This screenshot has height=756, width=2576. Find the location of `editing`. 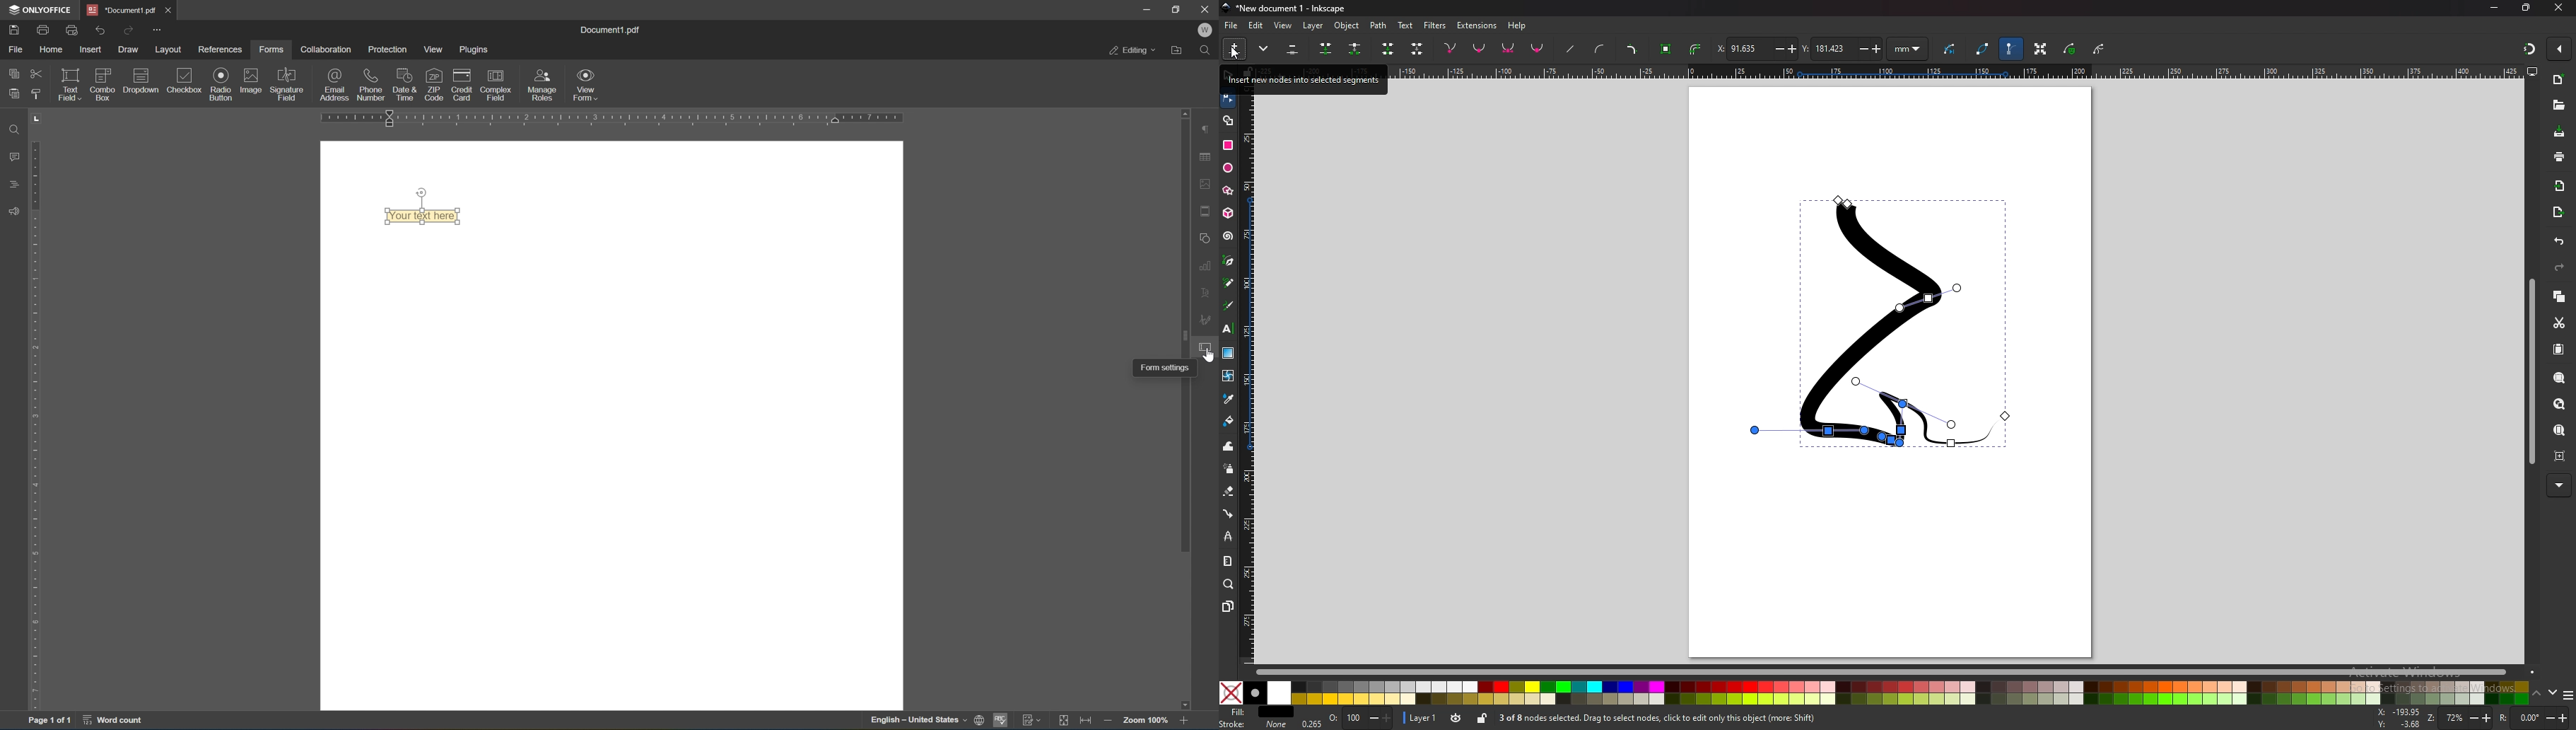

editing is located at coordinates (1135, 50).